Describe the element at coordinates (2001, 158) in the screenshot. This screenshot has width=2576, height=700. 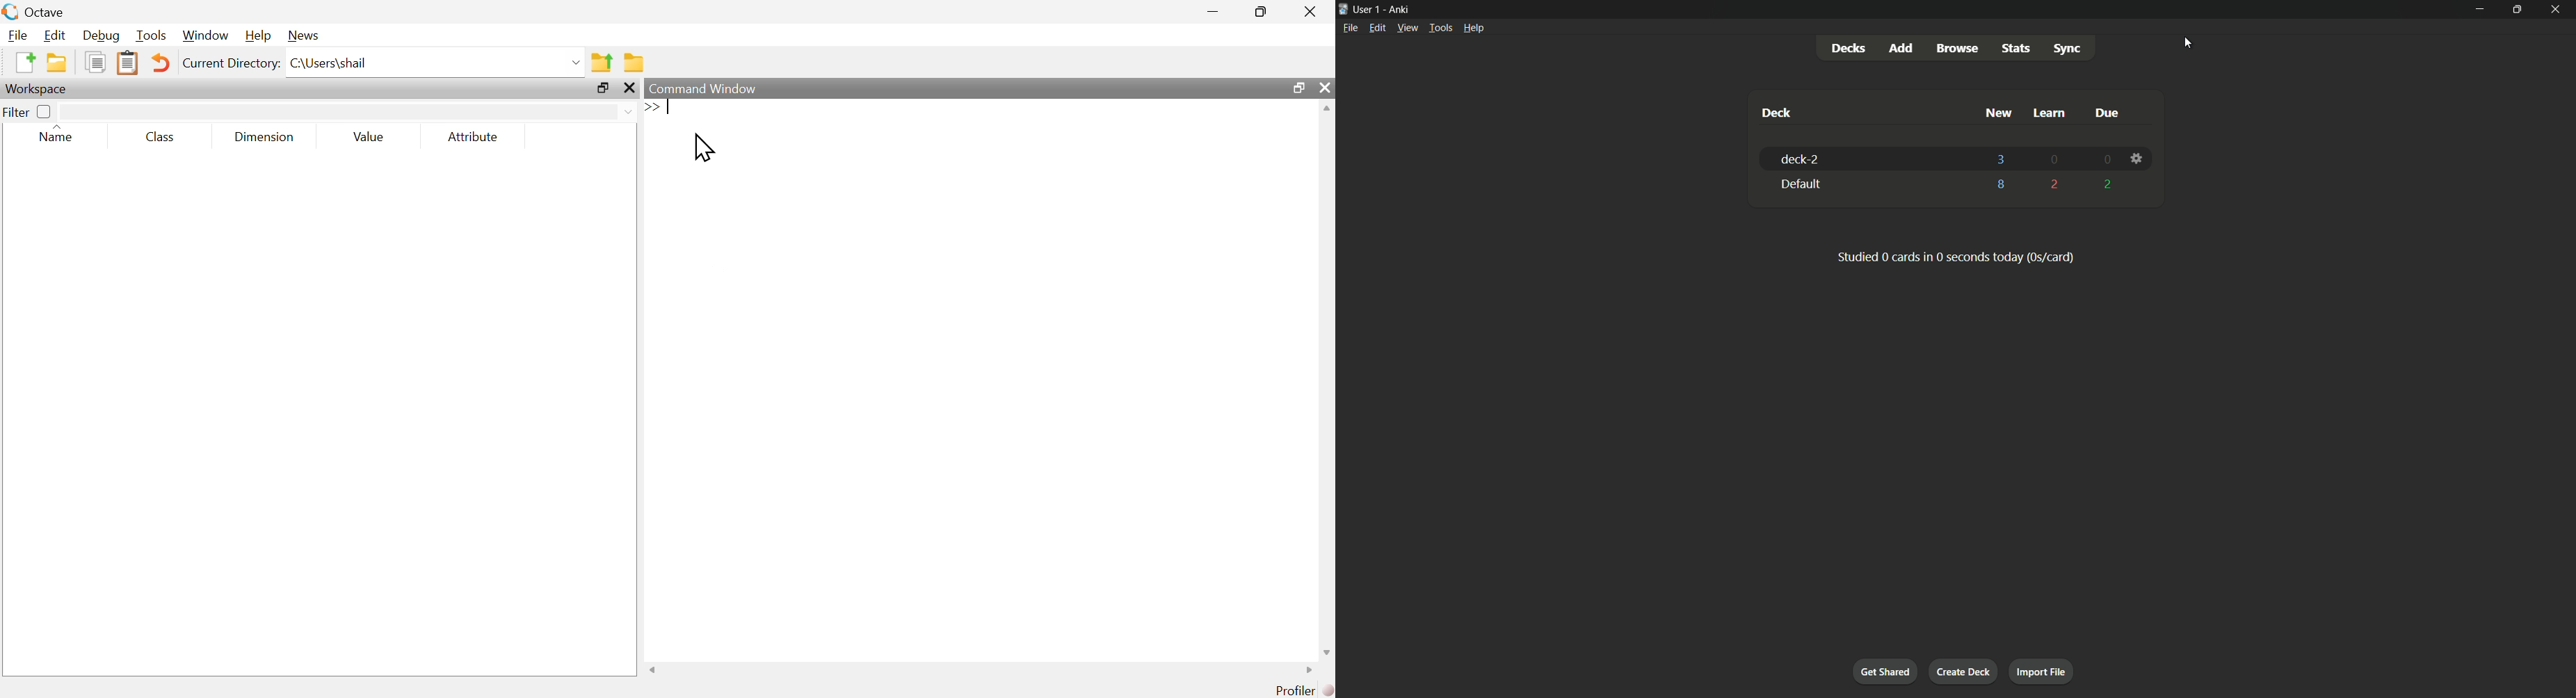
I see `3` at that location.